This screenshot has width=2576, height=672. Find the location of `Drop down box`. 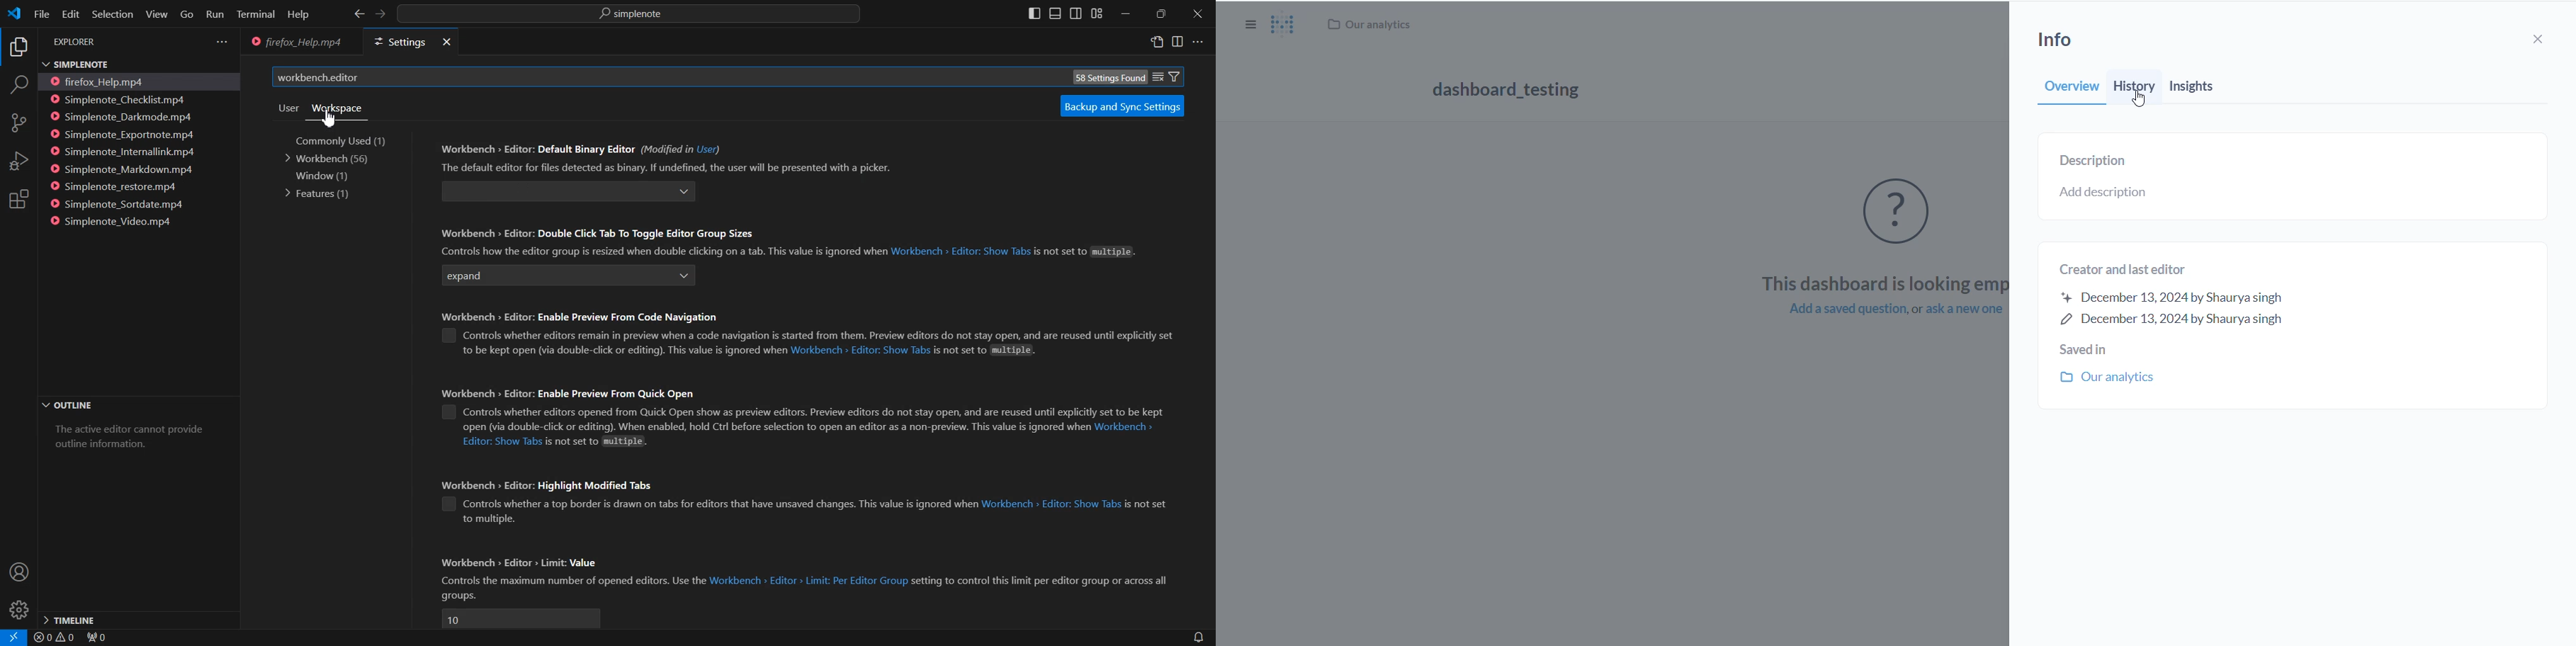

Drop down box is located at coordinates (684, 277).